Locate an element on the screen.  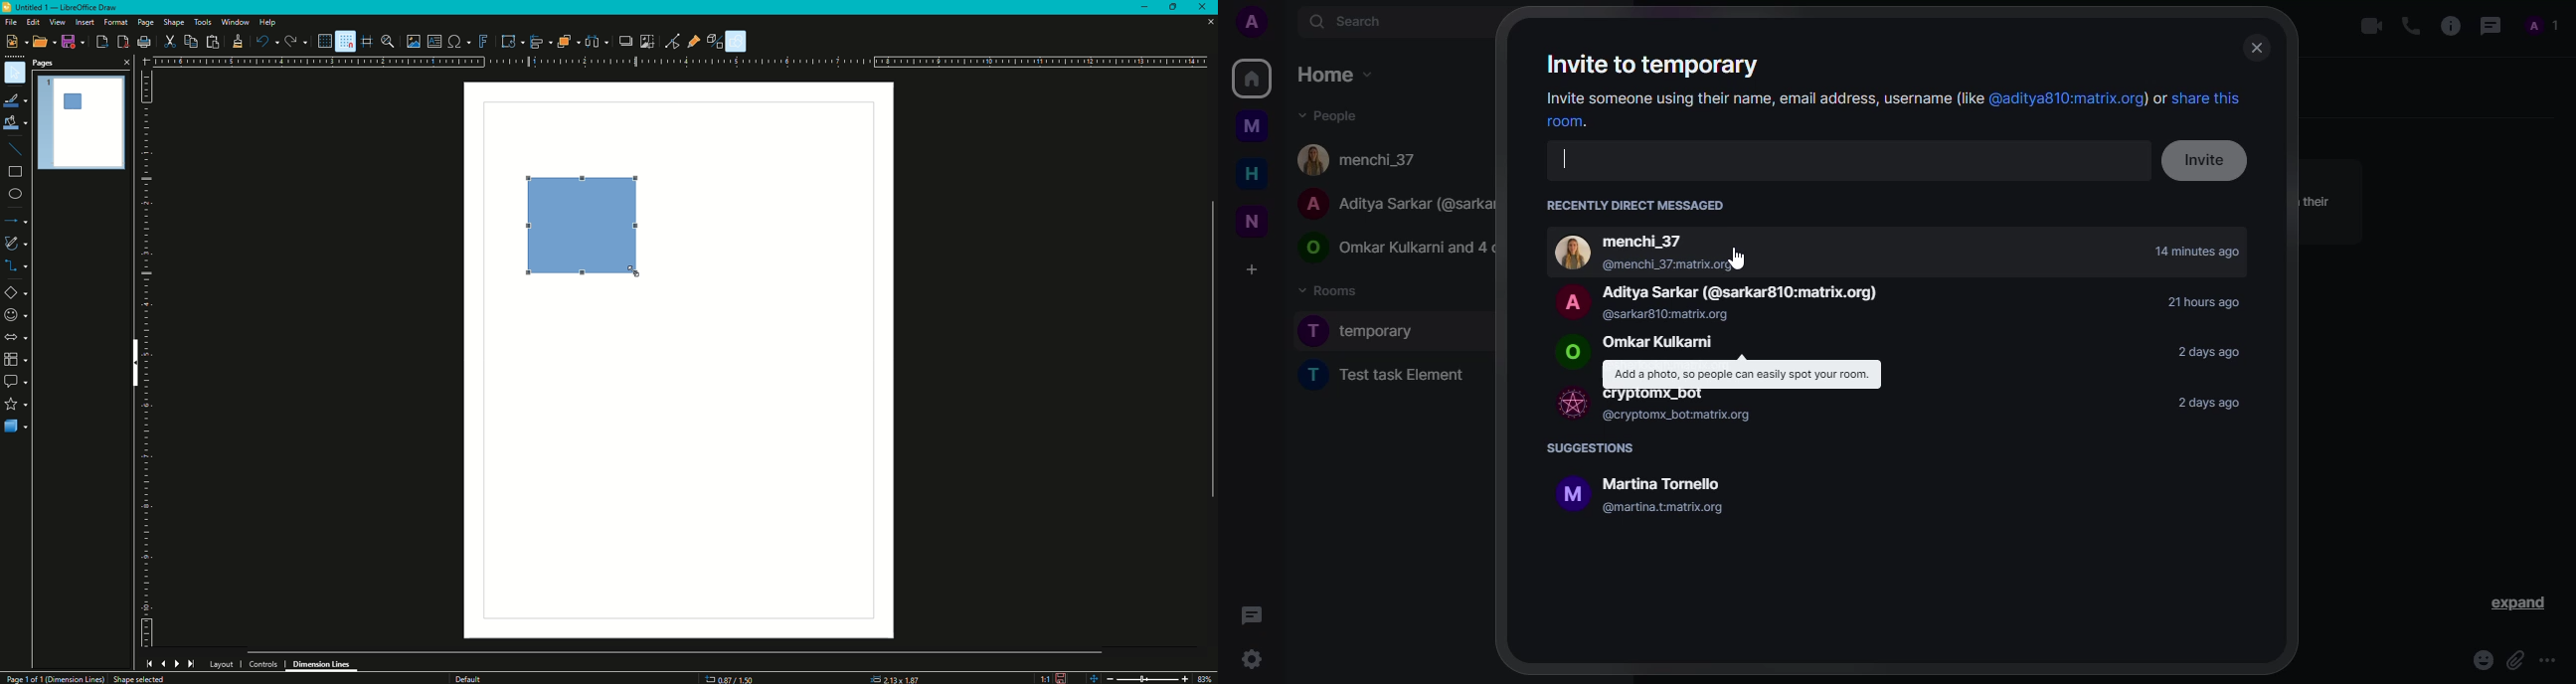
(@sarkarg10:matrix.org is located at coordinates (1671, 315).